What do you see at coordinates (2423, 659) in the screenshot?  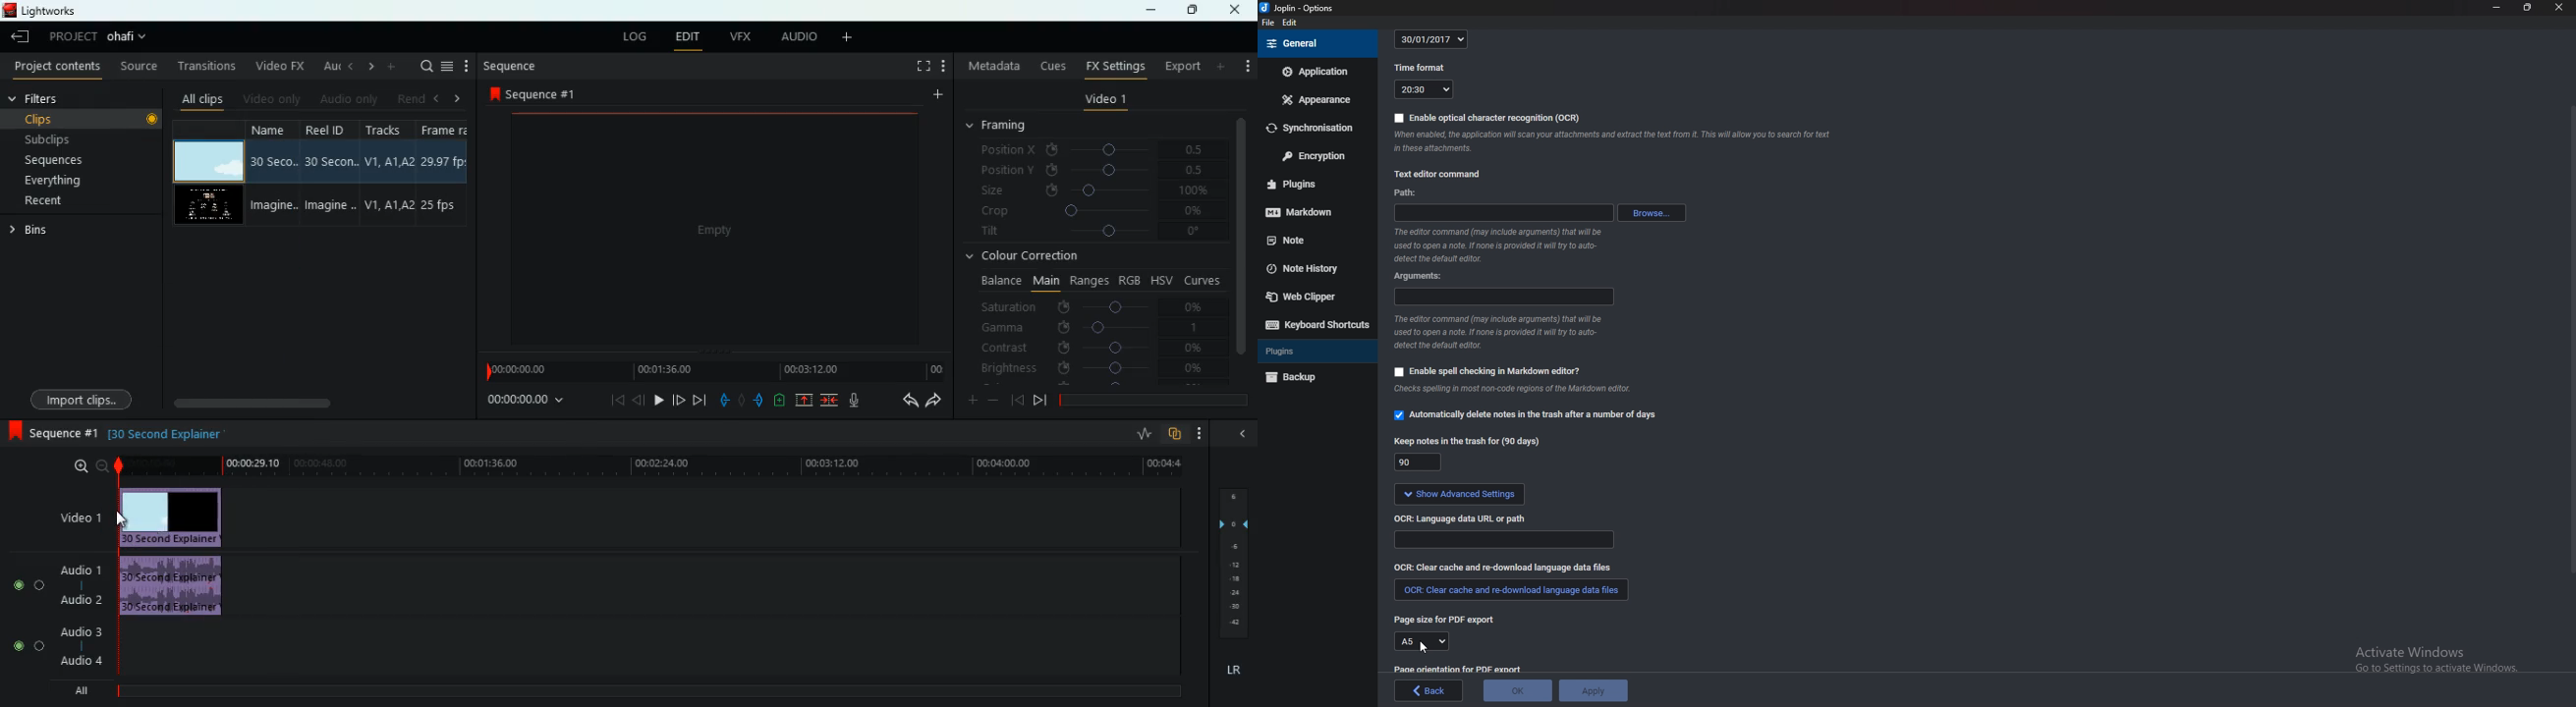 I see `activate windows` at bounding box center [2423, 659].